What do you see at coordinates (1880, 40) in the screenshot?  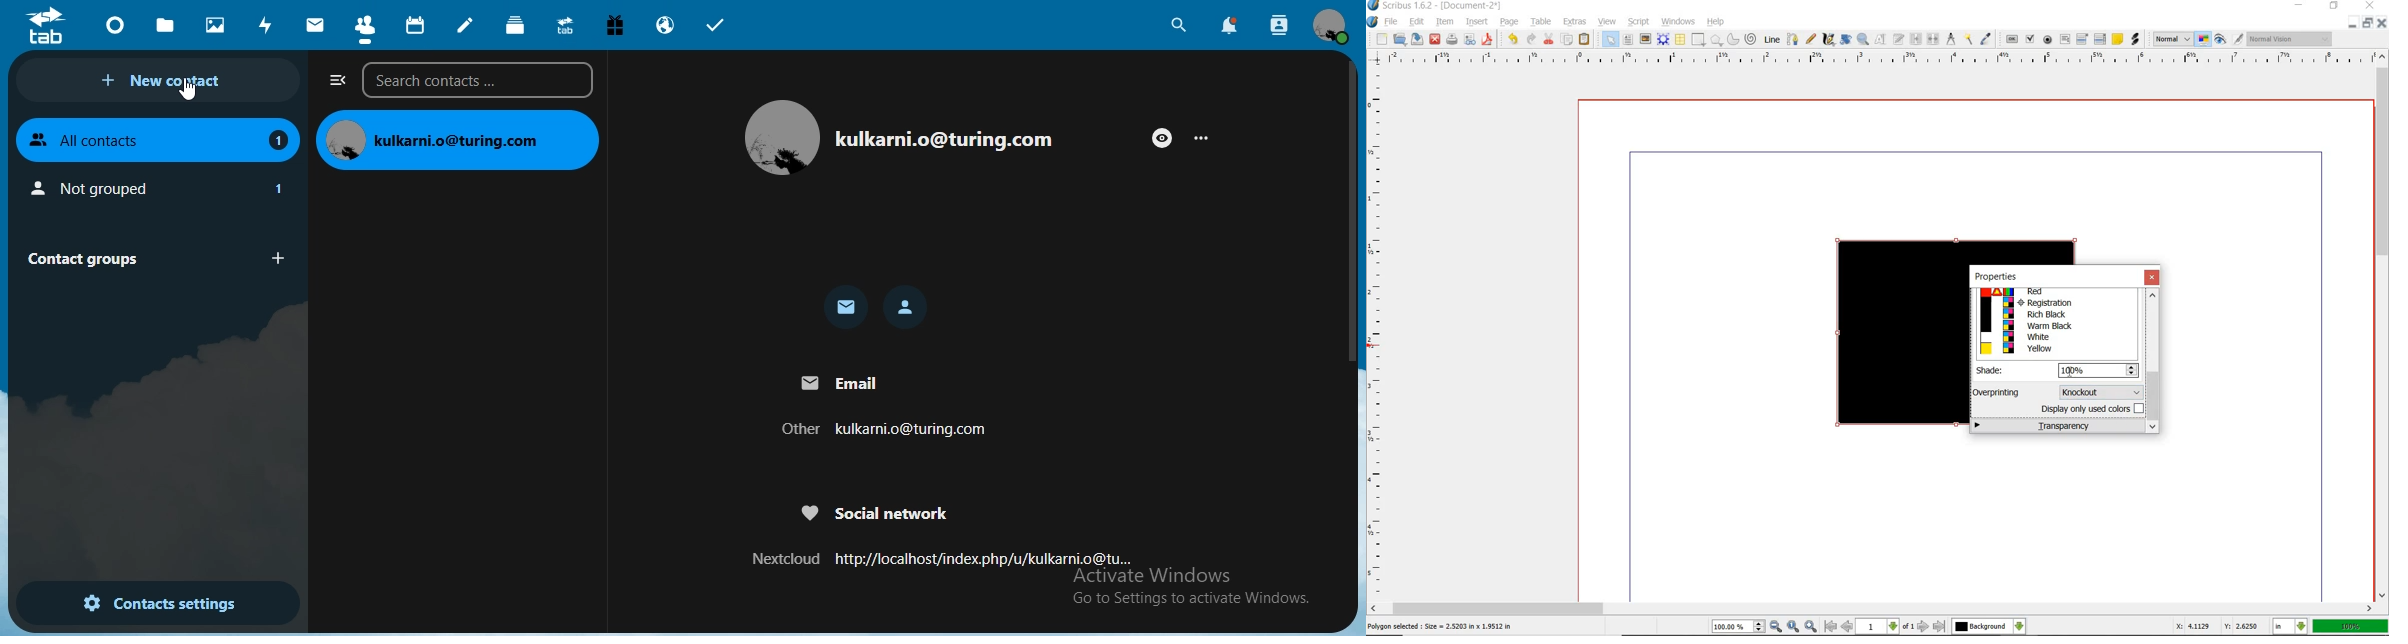 I see `edit content of frame` at bounding box center [1880, 40].